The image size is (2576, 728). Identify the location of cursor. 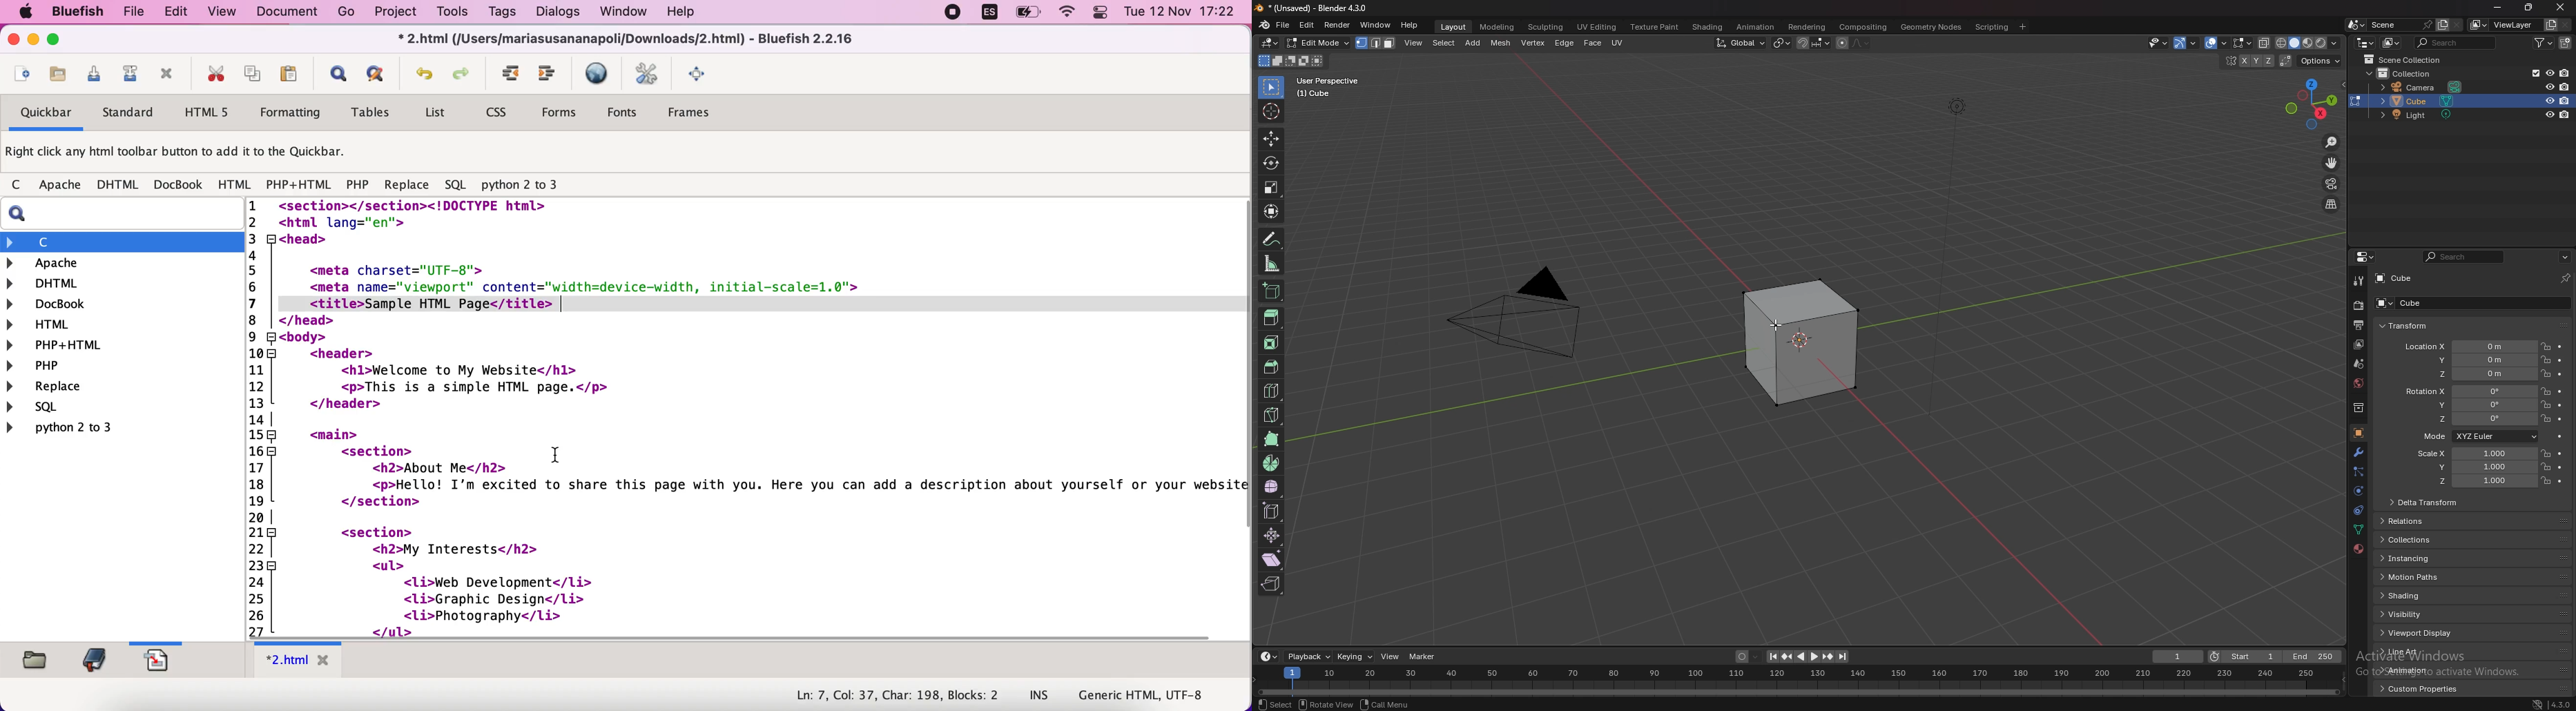
(1272, 111).